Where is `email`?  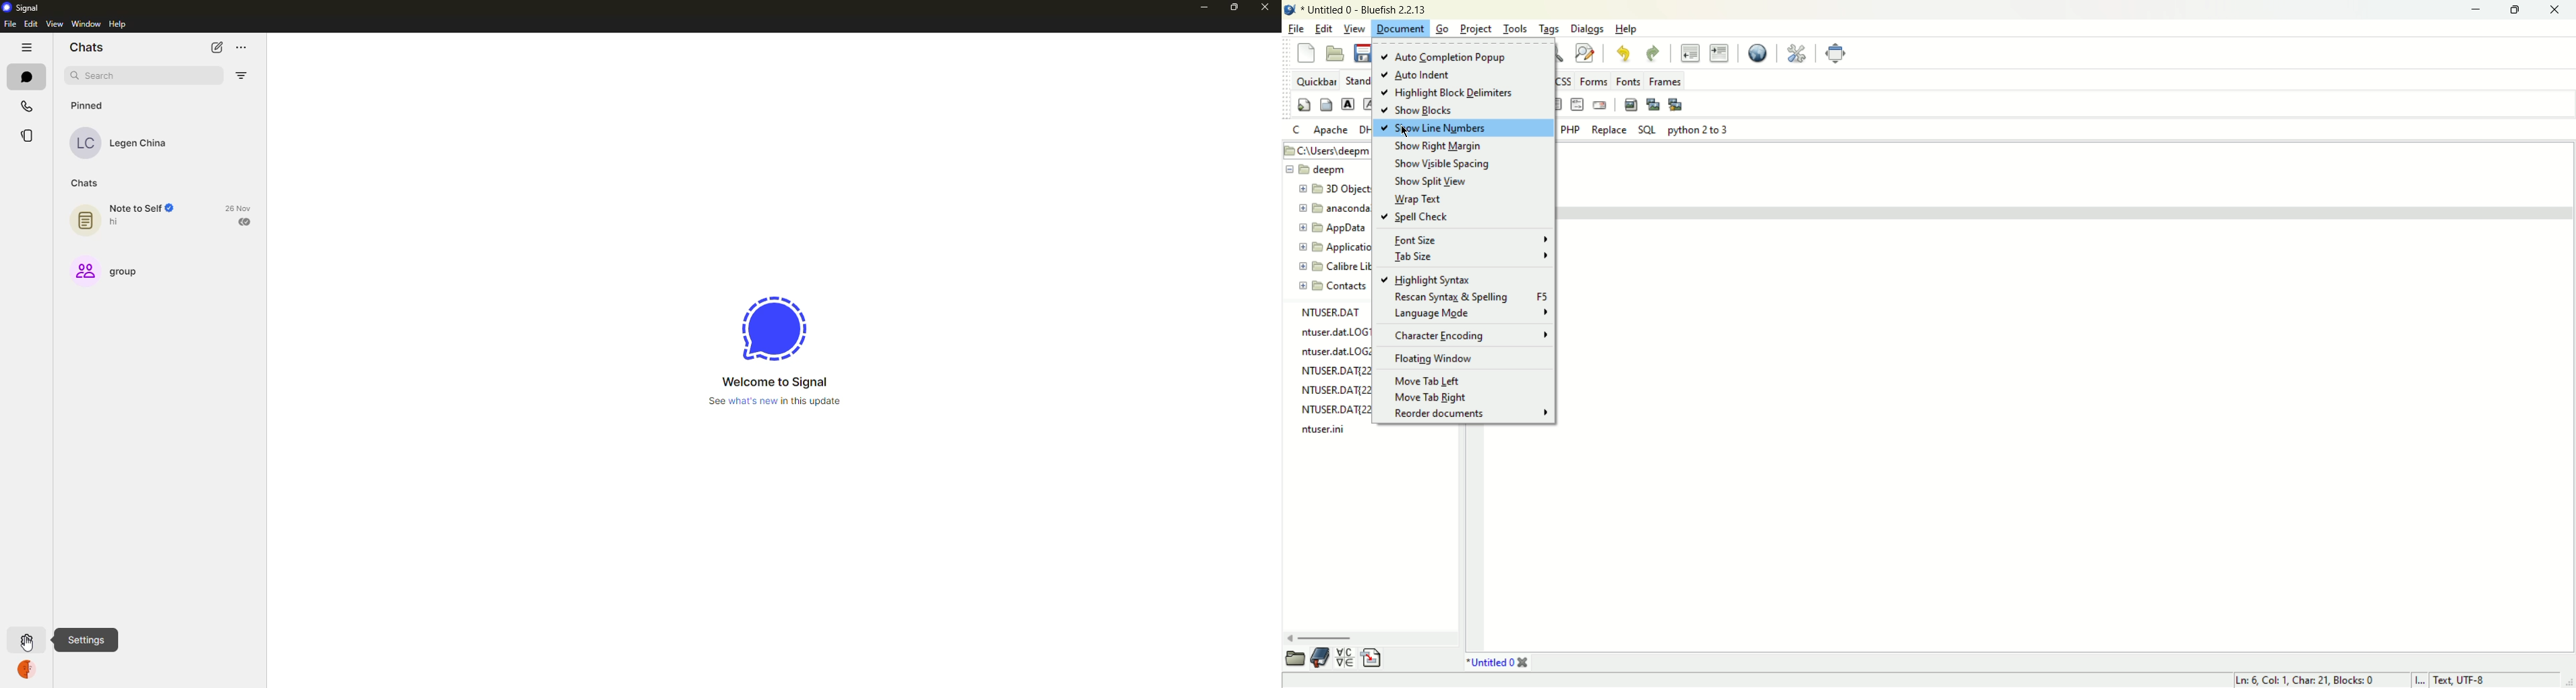 email is located at coordinates (1602, 105).